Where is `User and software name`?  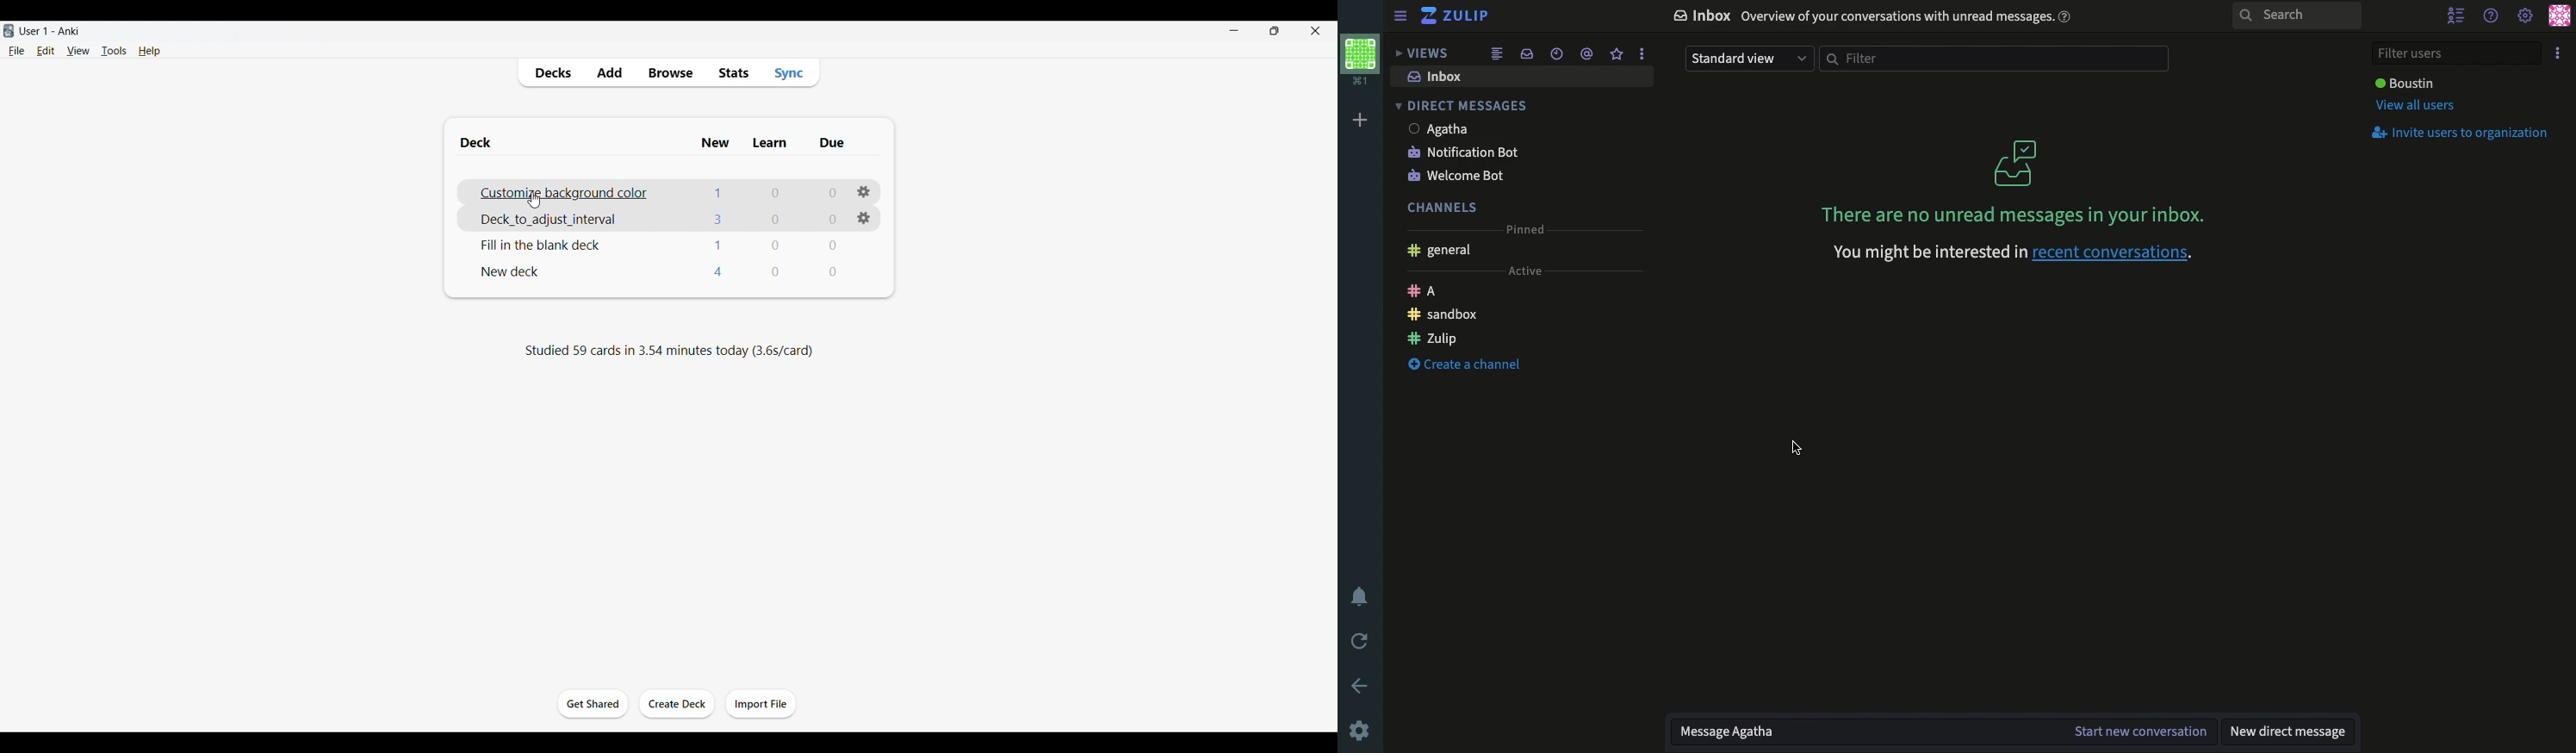 User and software name is located at coordinates (49, 31).